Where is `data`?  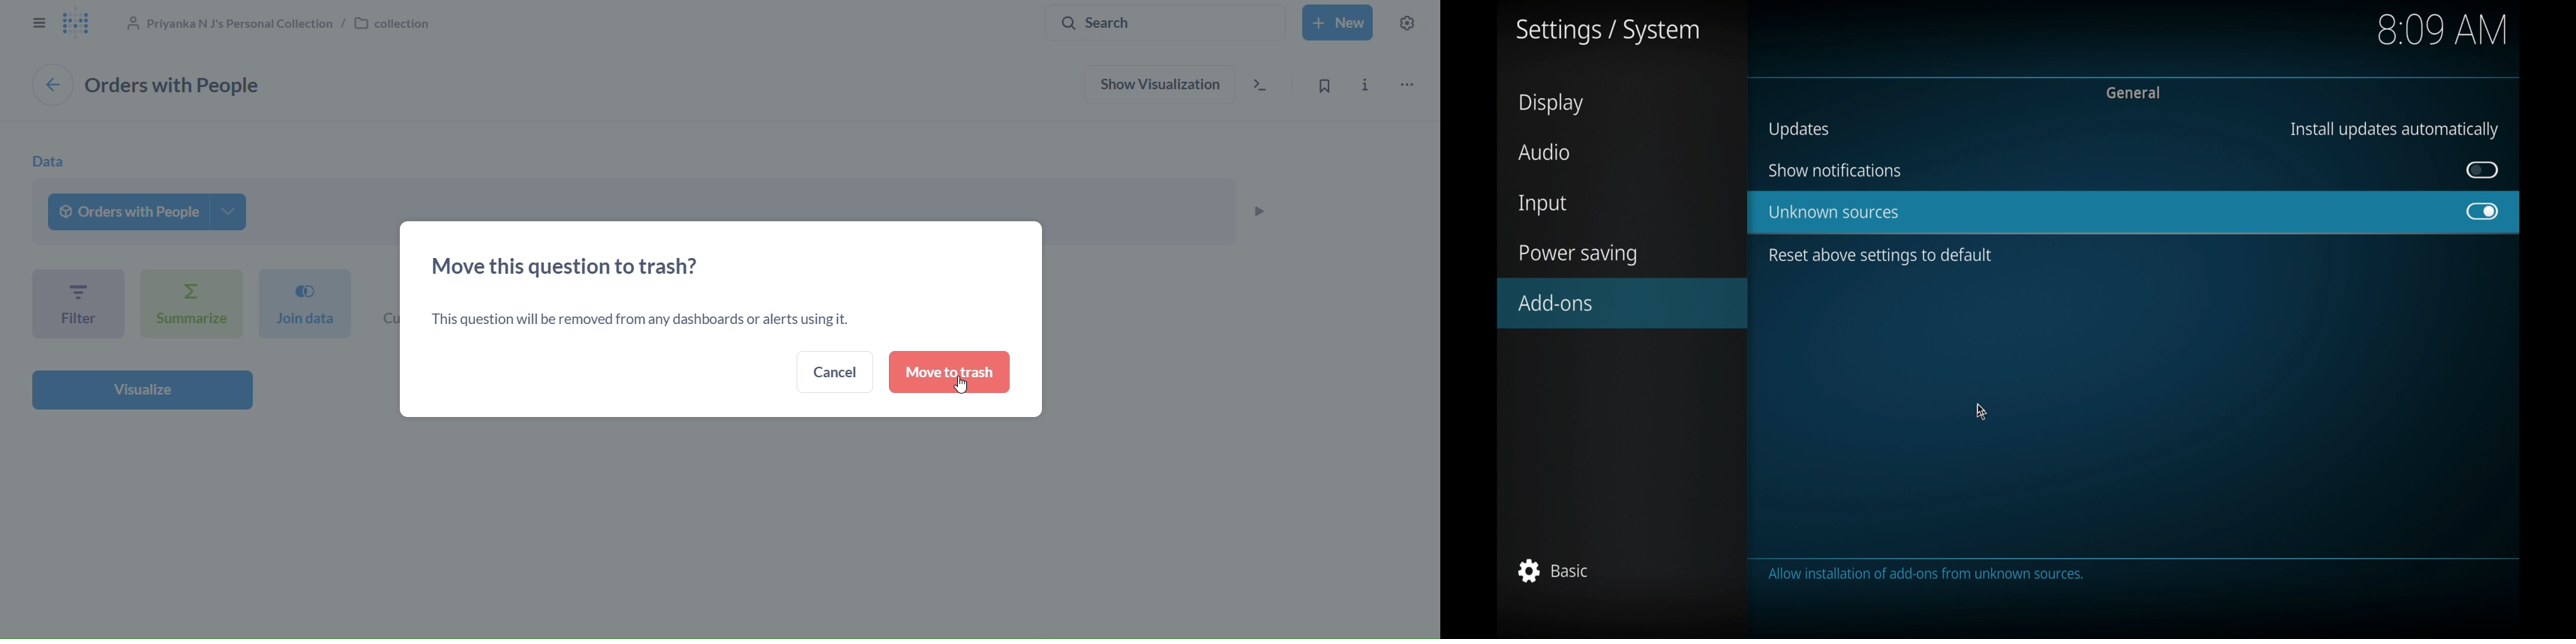
data is located at coordinates (47, 160).